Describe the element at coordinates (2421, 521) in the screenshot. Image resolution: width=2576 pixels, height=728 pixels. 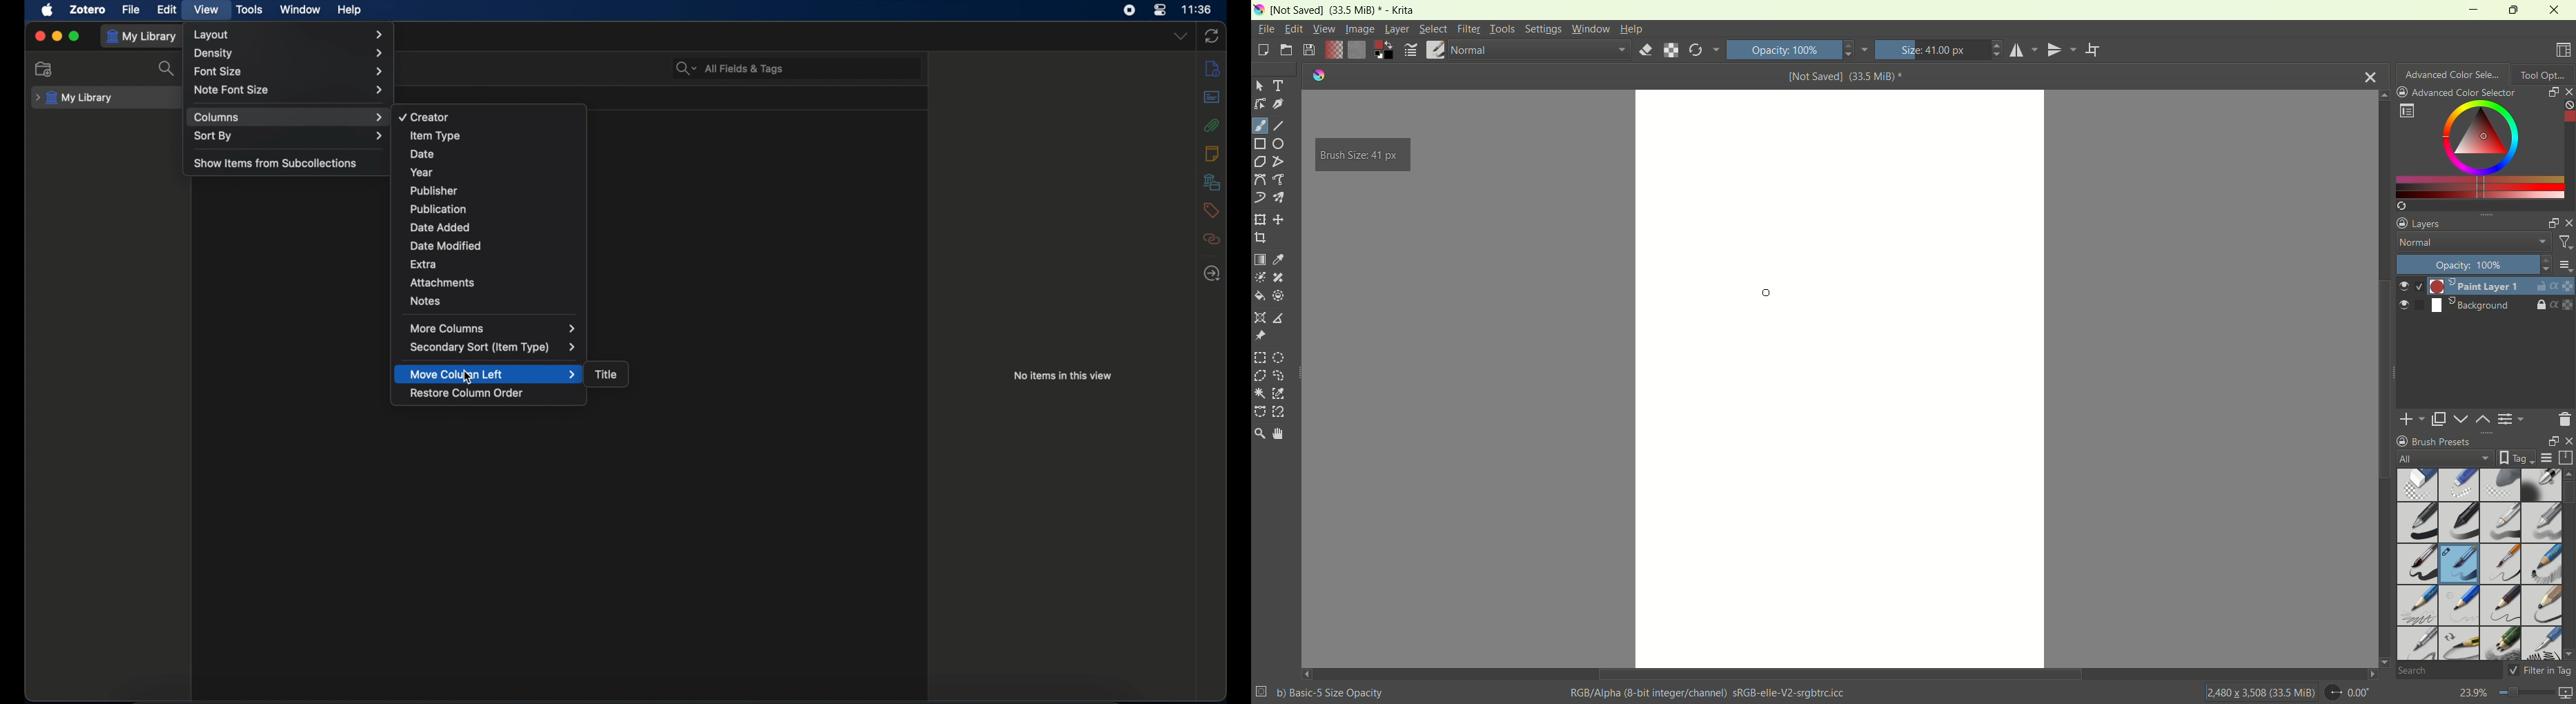
I see `basic 1` at that location.